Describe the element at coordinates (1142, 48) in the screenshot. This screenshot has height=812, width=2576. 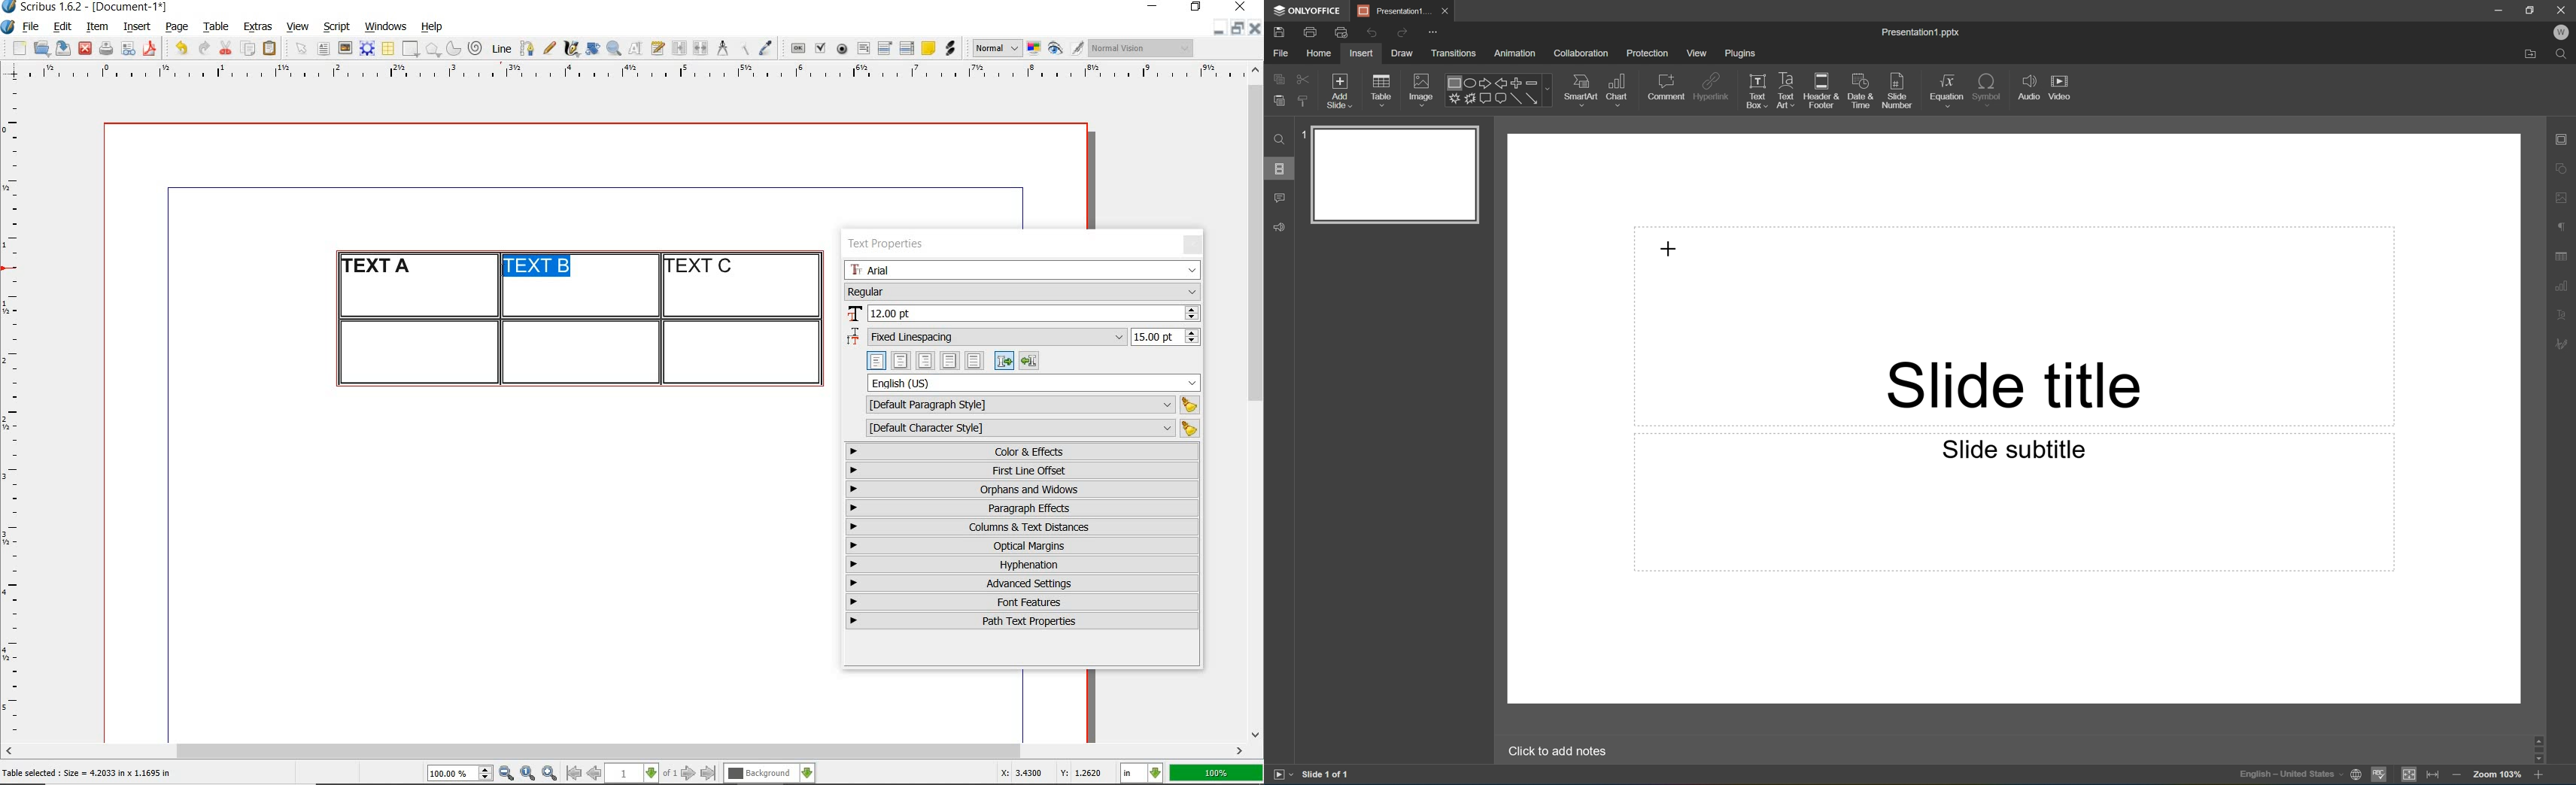
I see `visual appearance of the display` at that location.